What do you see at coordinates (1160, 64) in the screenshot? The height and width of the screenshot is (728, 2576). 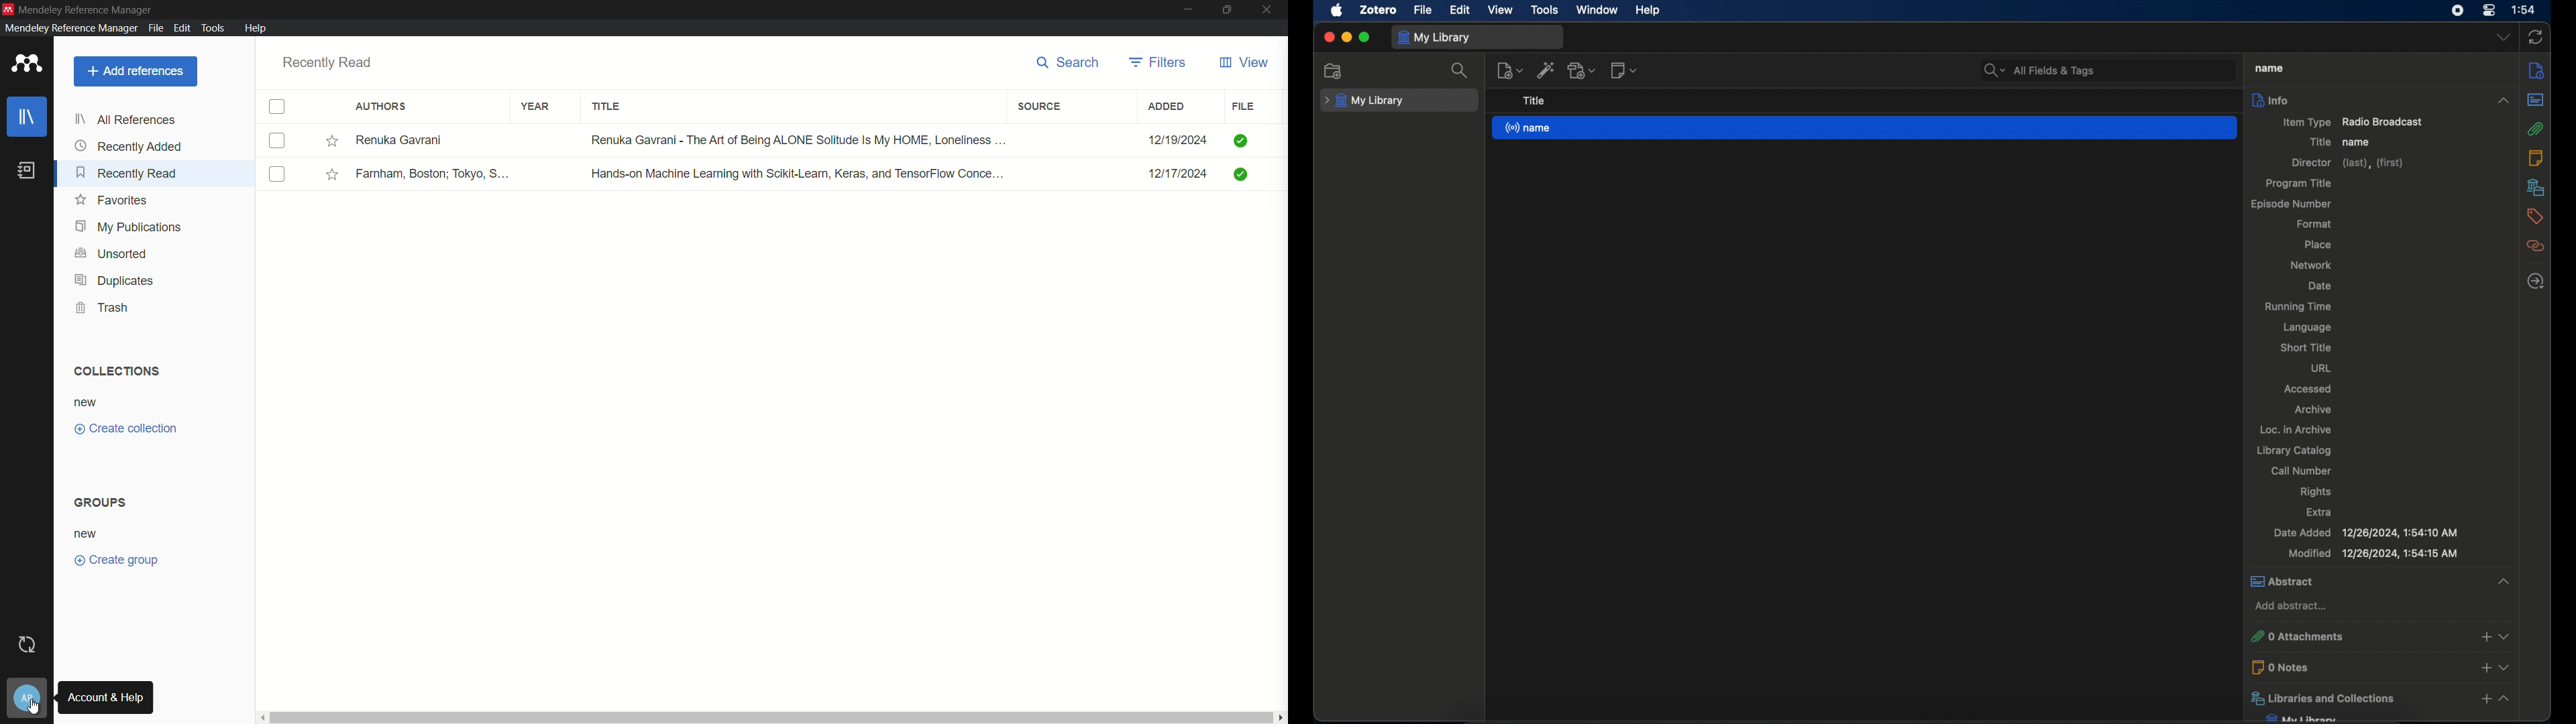 I see `filters` at bounding box center [1160, 64].